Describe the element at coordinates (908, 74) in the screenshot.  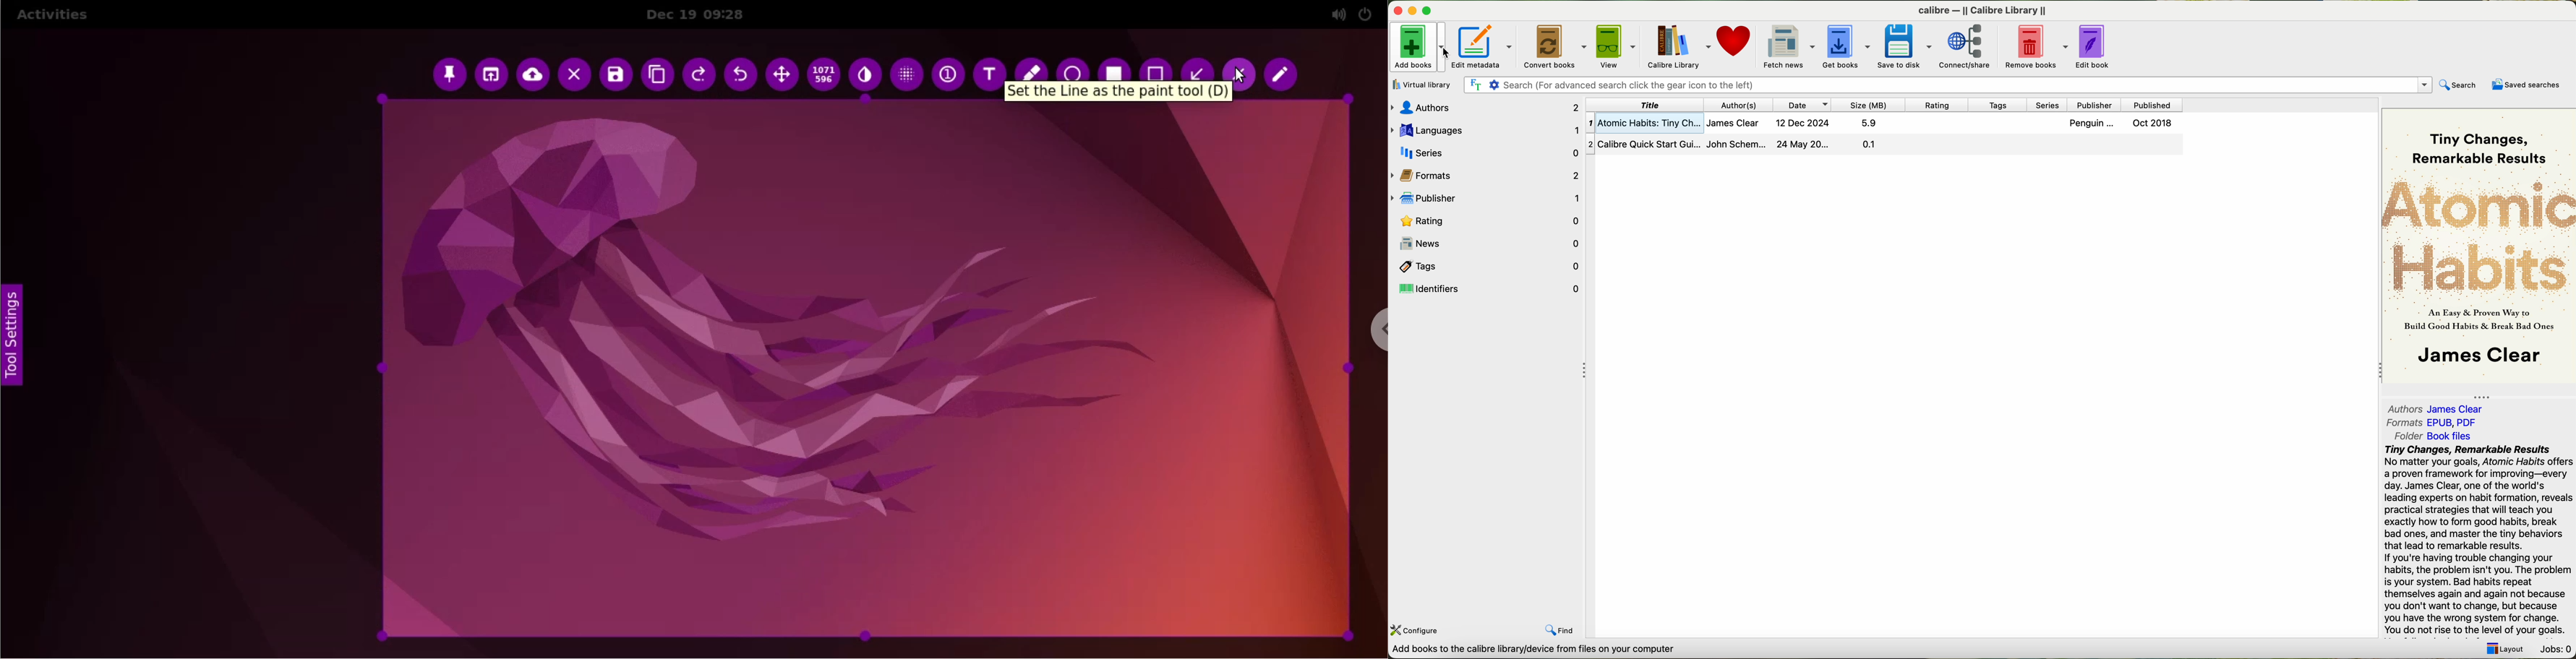
I see `pixellete ` at that location.